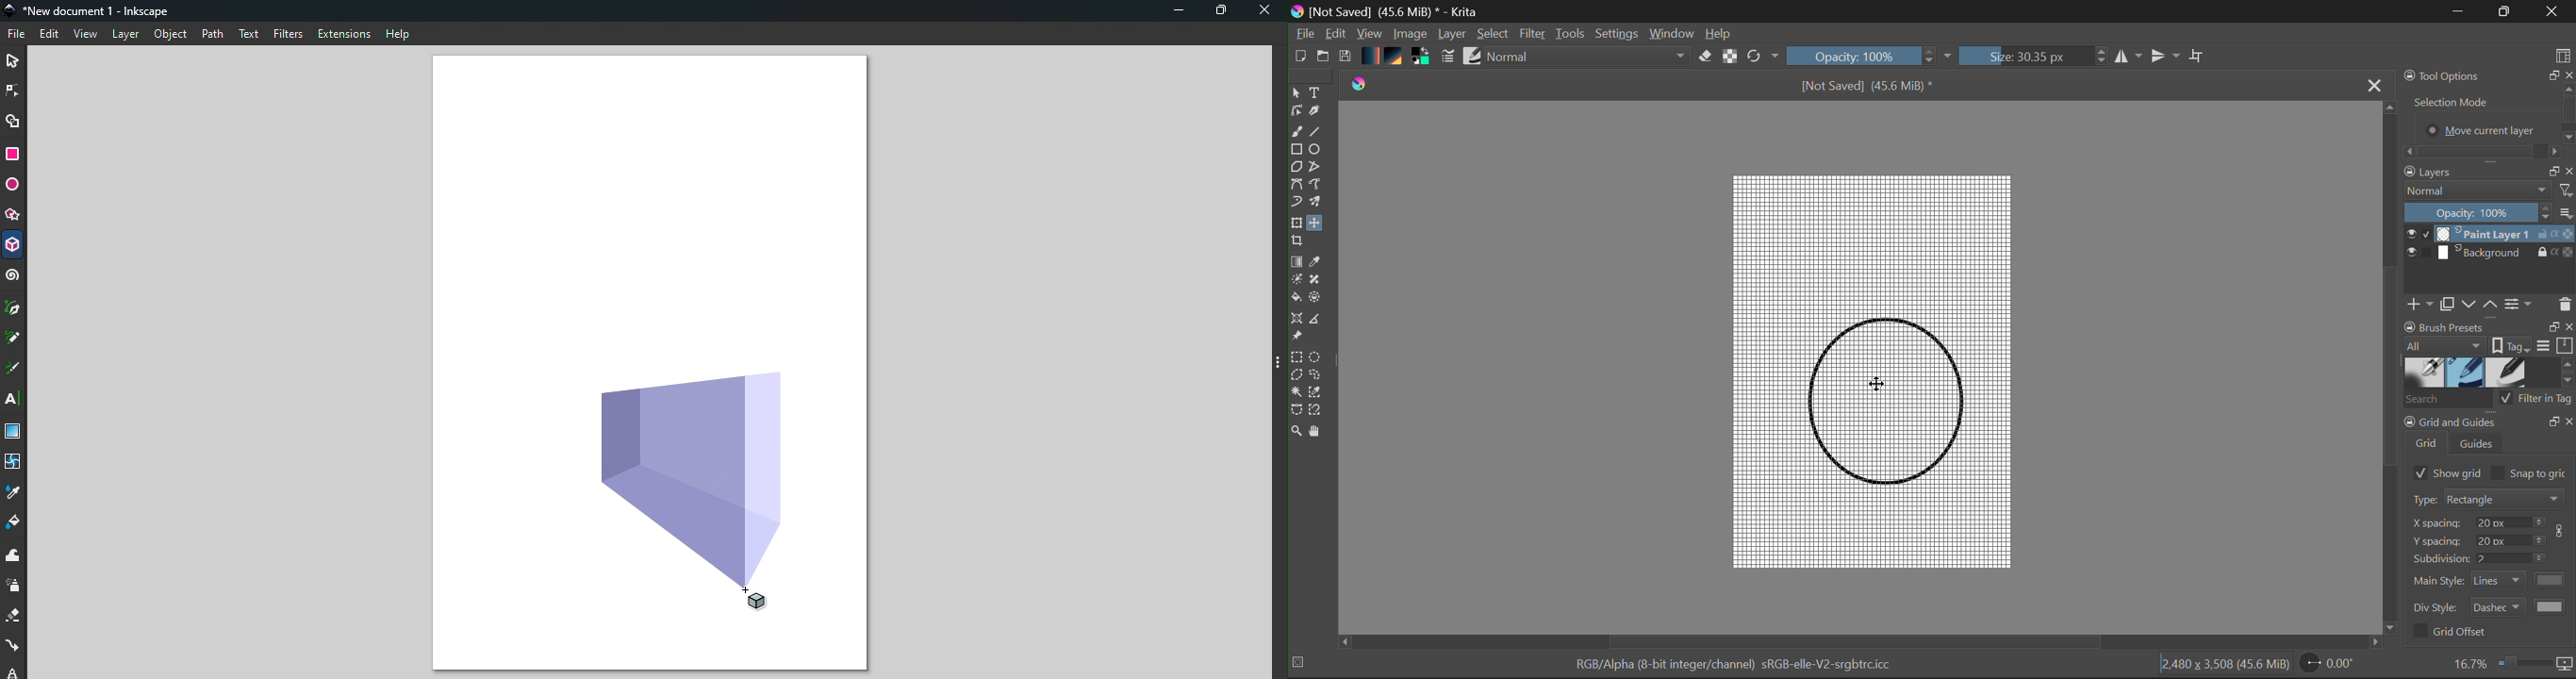 This screenshot has height=700, width=2576. Describe the element at coordinates (1318, 393) in the screenshot. I see `Similar Color Selector` at that location.